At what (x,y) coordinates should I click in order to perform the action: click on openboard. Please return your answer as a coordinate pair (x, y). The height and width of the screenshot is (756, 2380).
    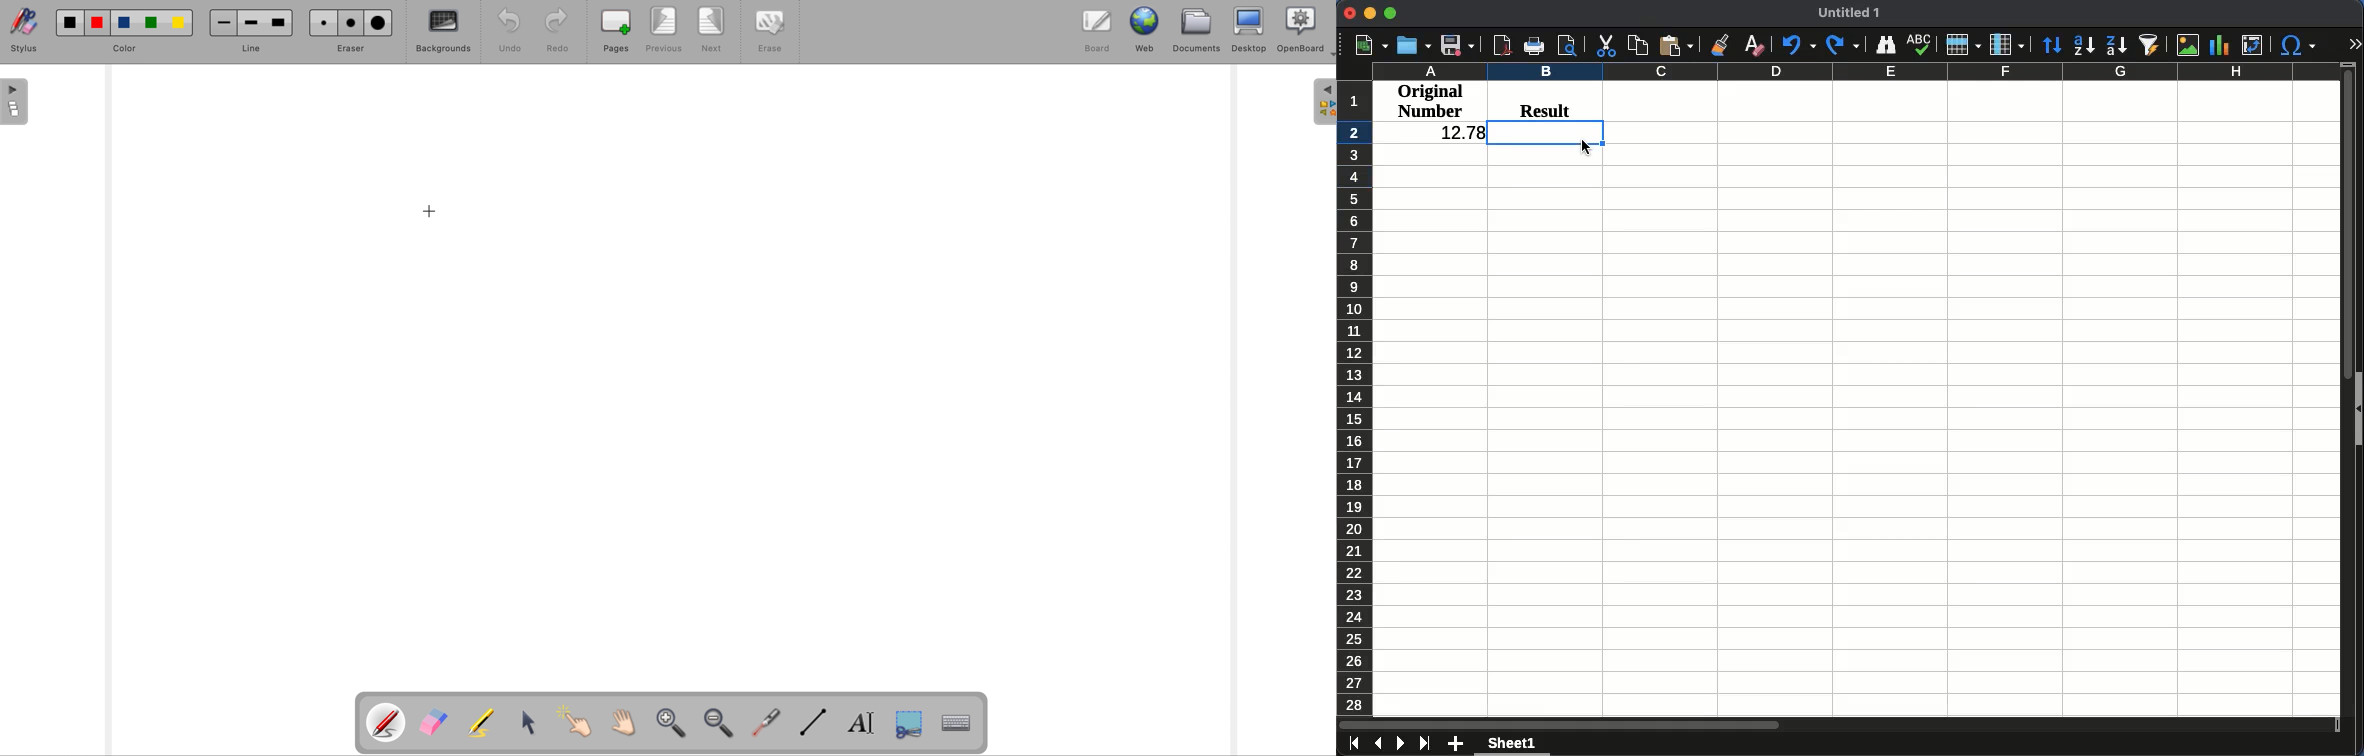
    Looking at the image, I should click on (1299, 30).